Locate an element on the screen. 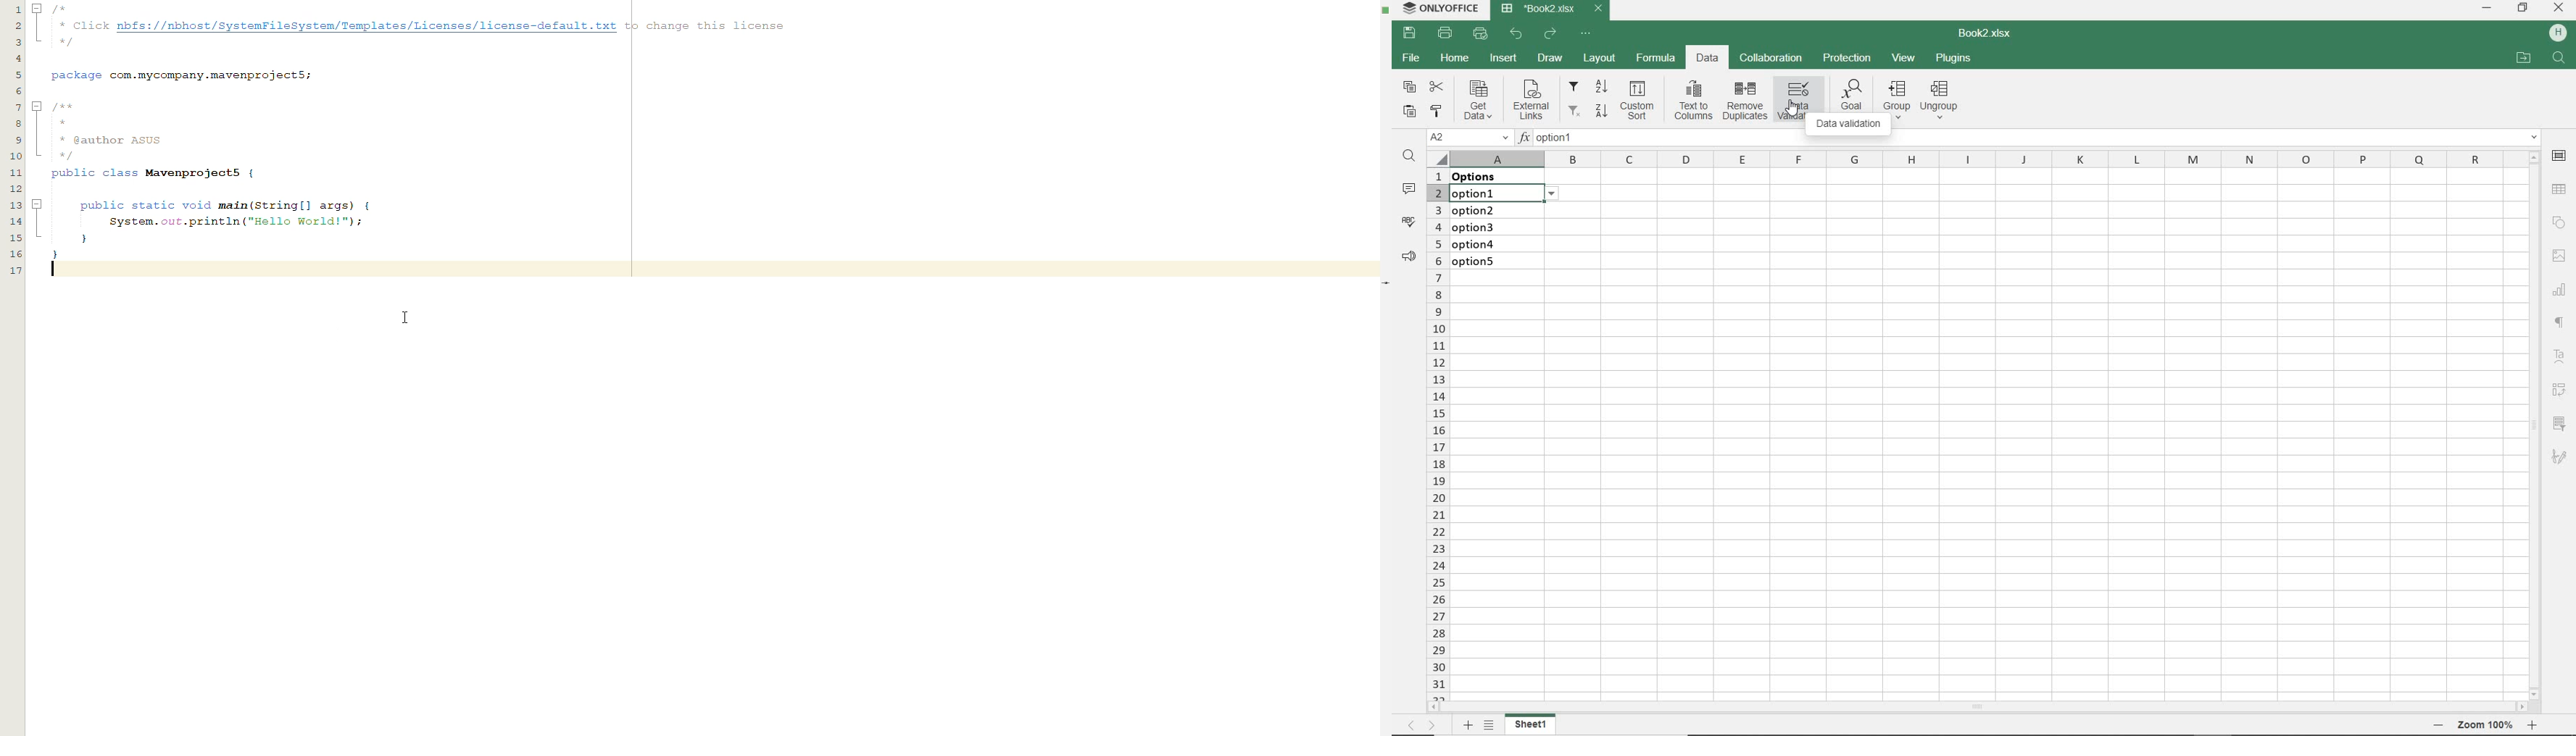 Image resolution: width=2576 pixels, height=756 pixels. INSERT FUNCTION is located at coordinates (2029, 140).